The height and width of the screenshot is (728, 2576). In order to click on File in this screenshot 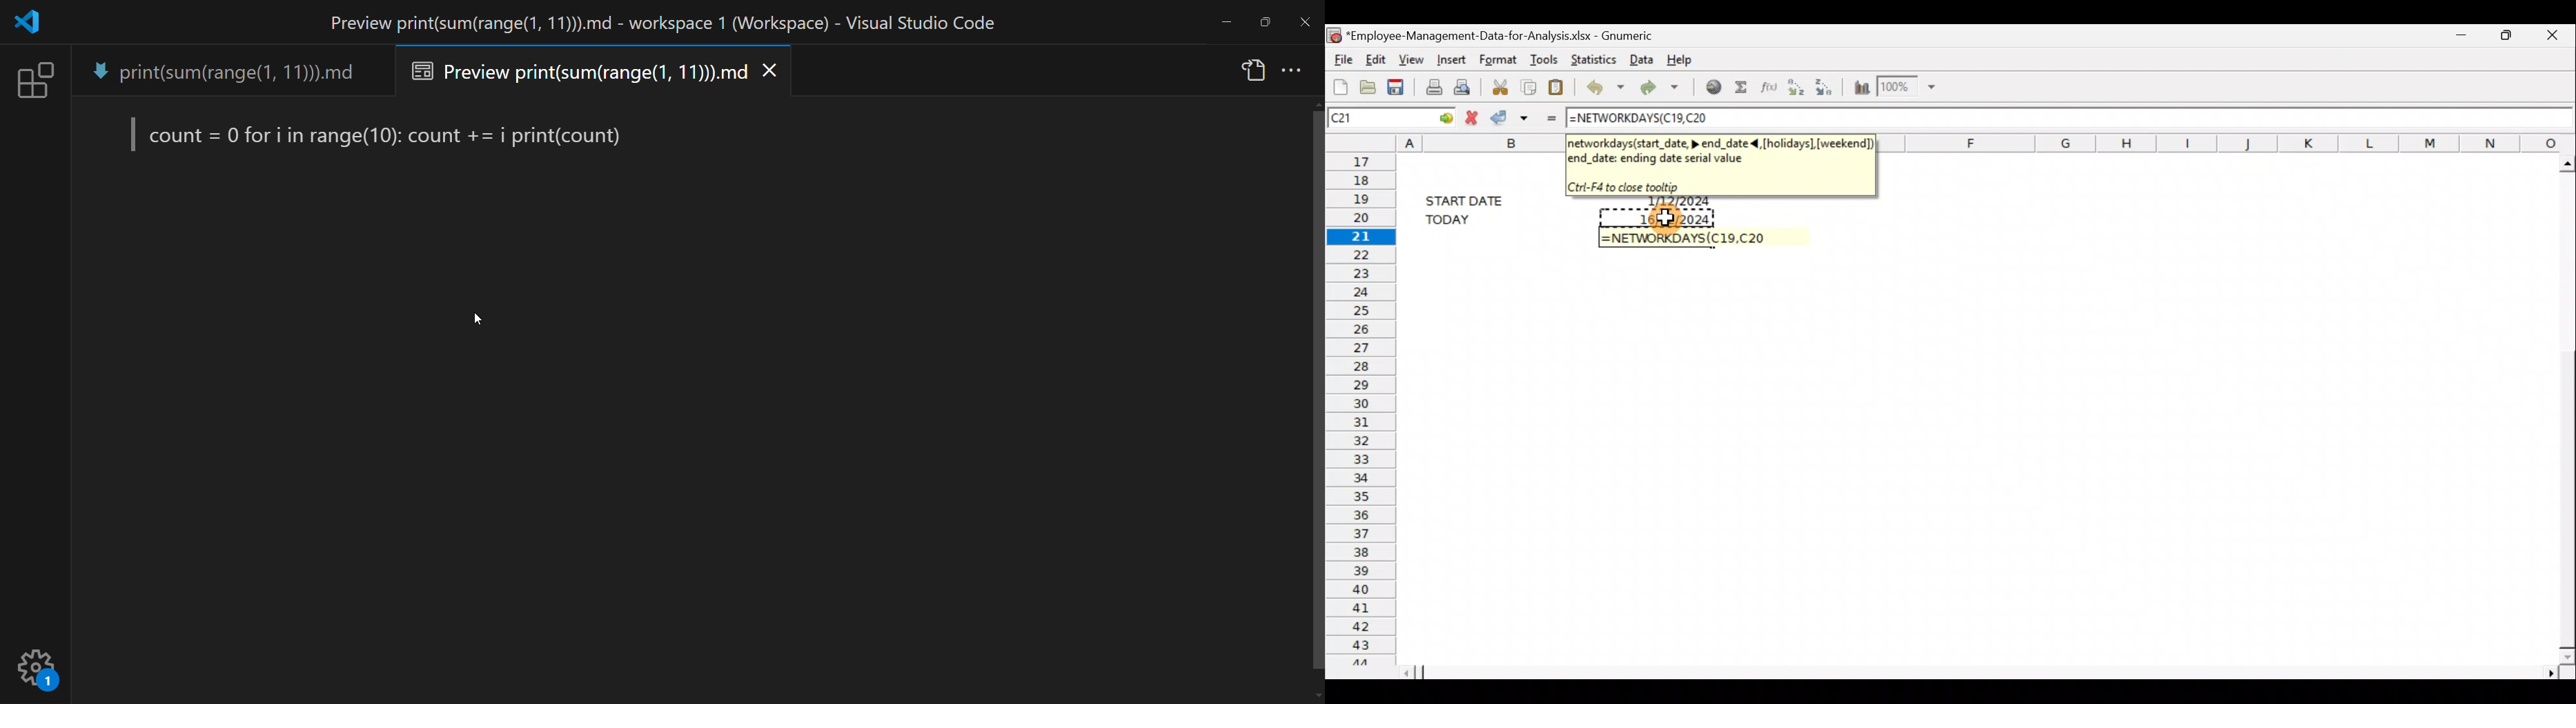, I will do `click(1341, 57)`.